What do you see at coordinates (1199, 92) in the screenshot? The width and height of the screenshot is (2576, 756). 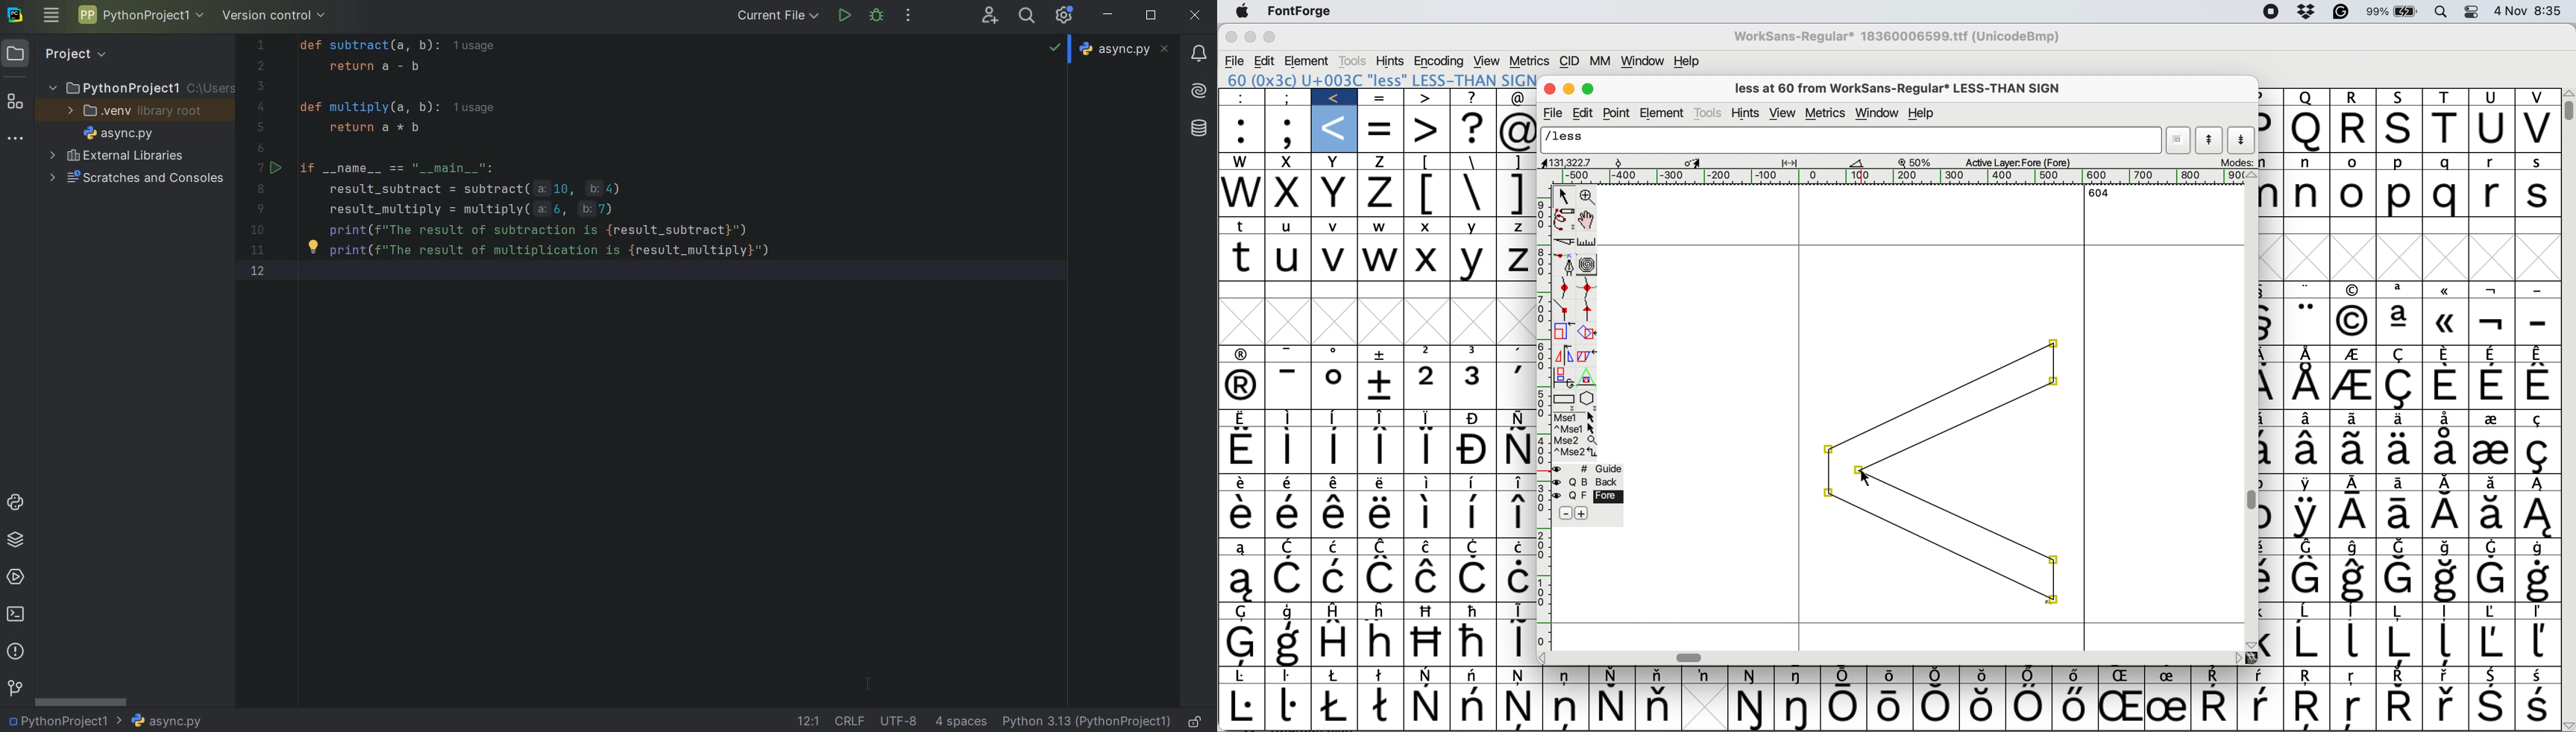 I see `AI Assistant` at bounding box center [1199, 92].